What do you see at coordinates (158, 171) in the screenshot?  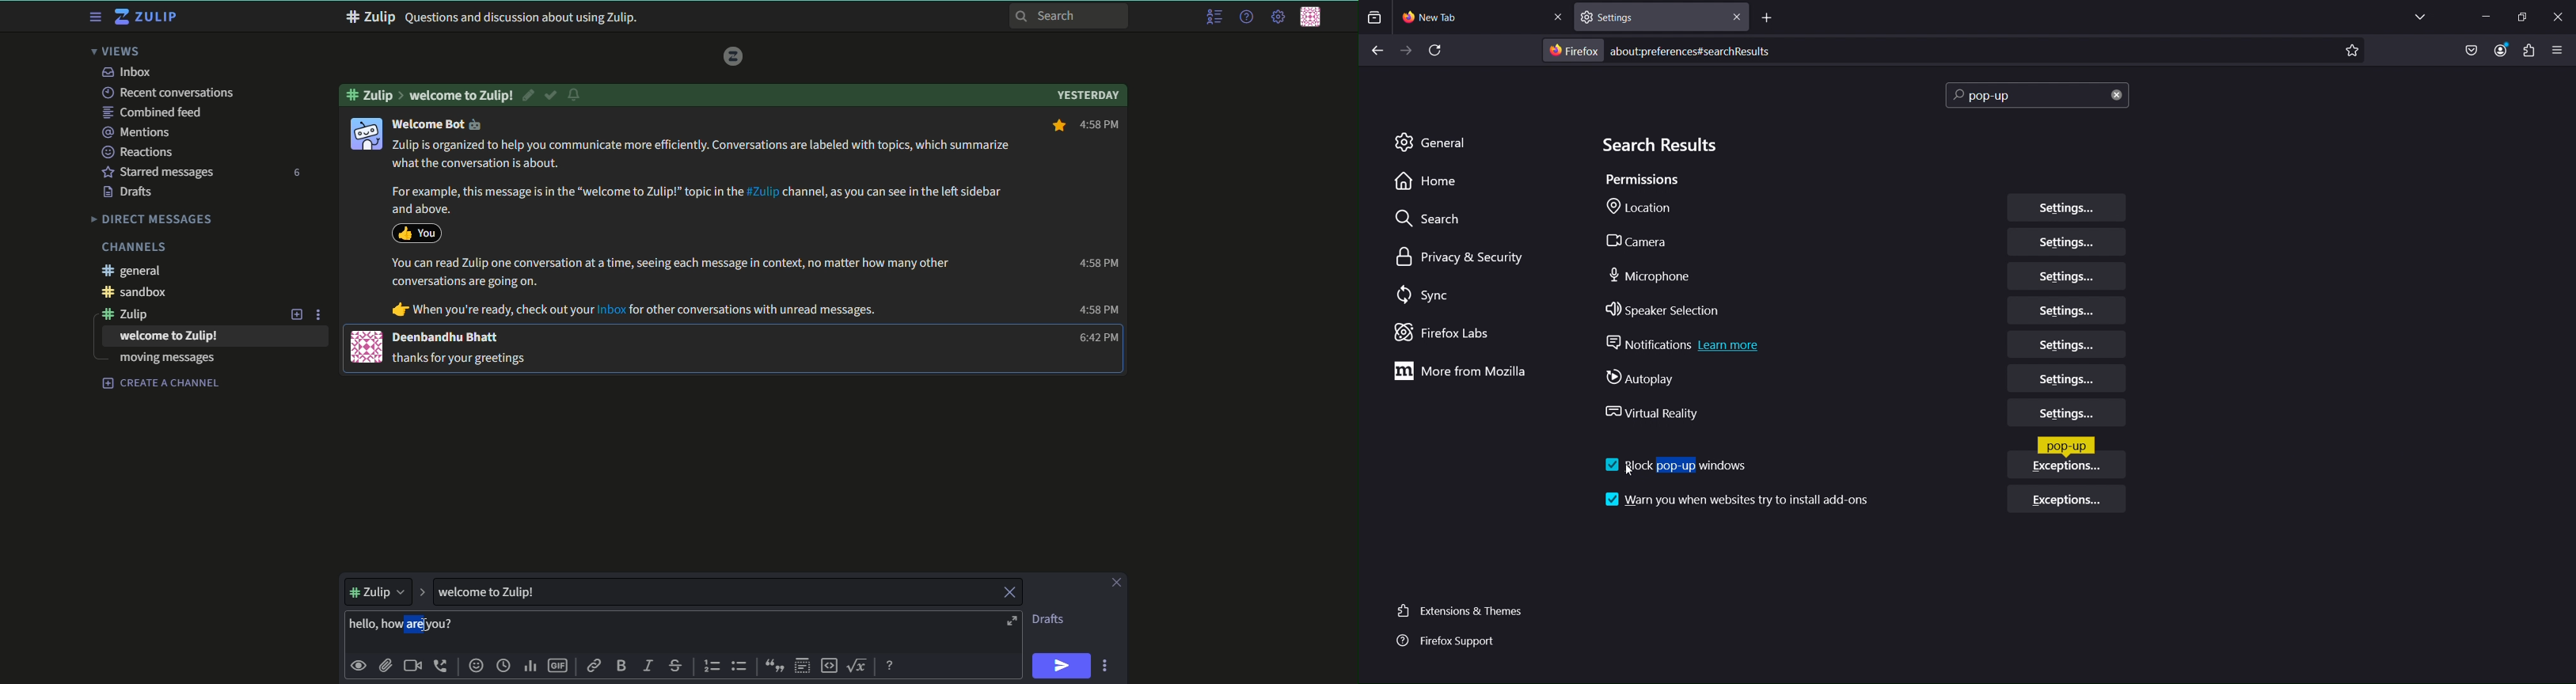 I see `starred messages` at bounding box center [158, 171].